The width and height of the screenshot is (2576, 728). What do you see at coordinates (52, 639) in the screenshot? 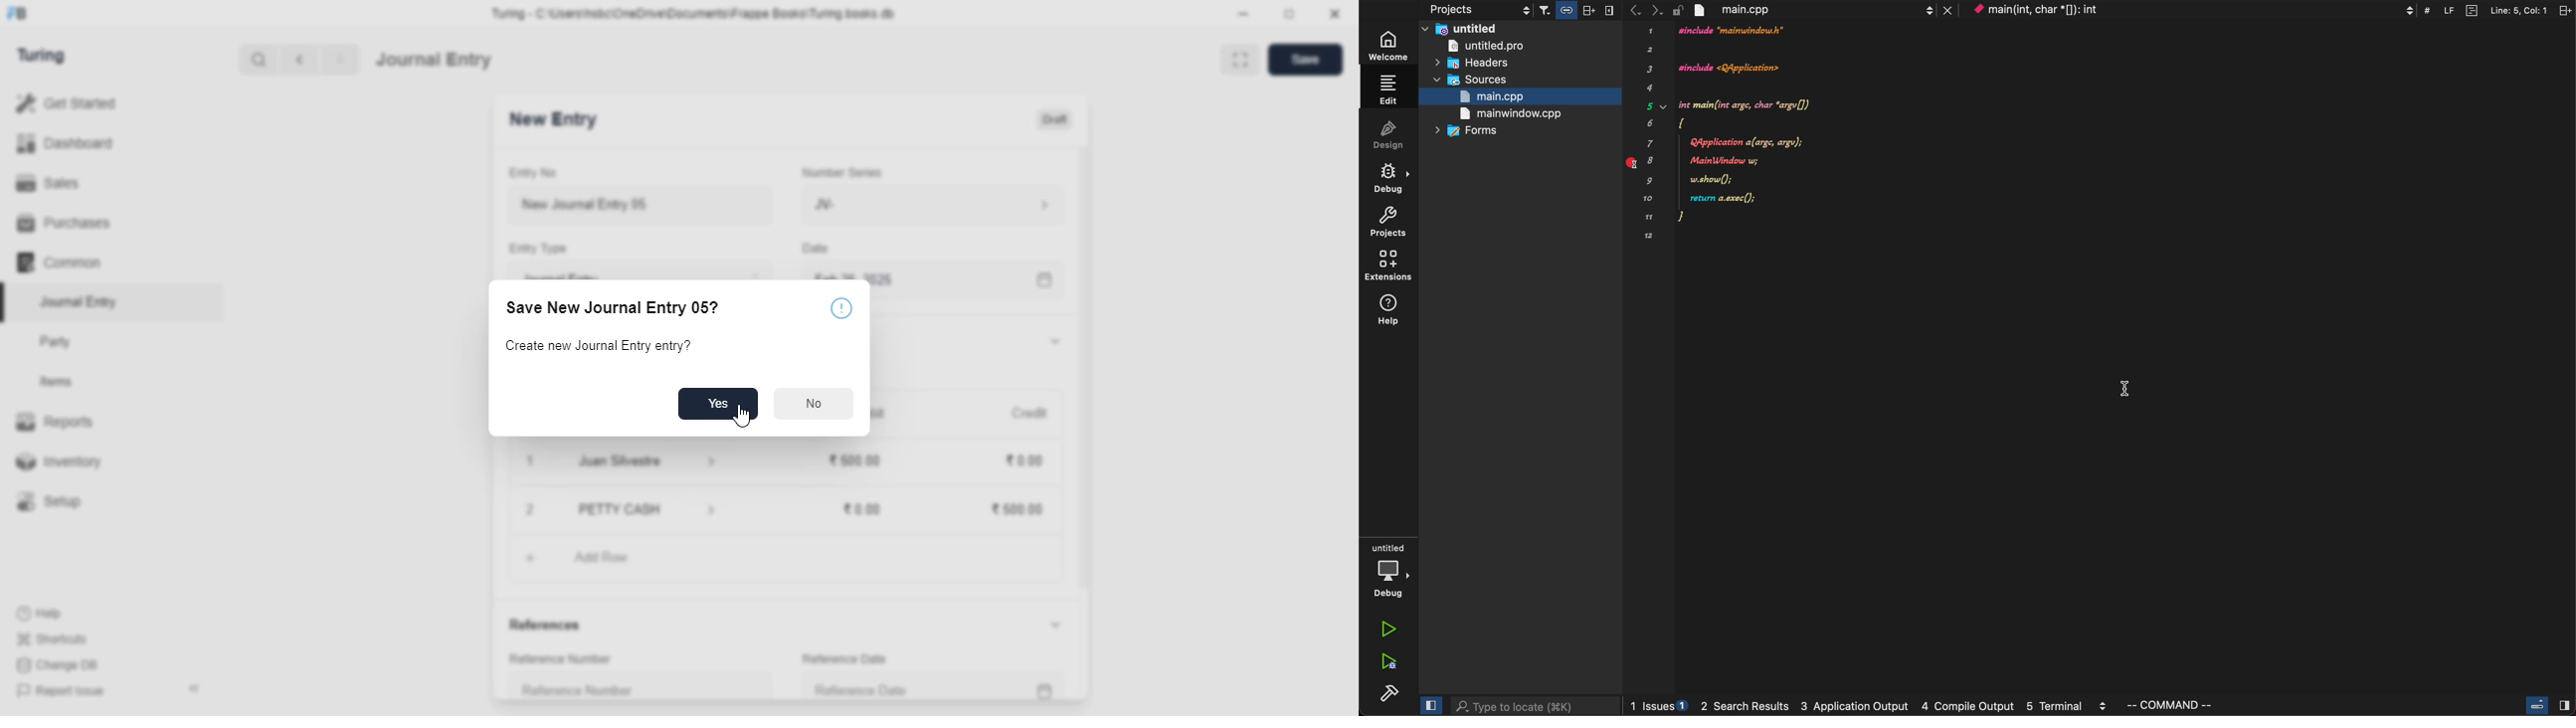
I see `shortcuts` at bounding box center [52, 639].